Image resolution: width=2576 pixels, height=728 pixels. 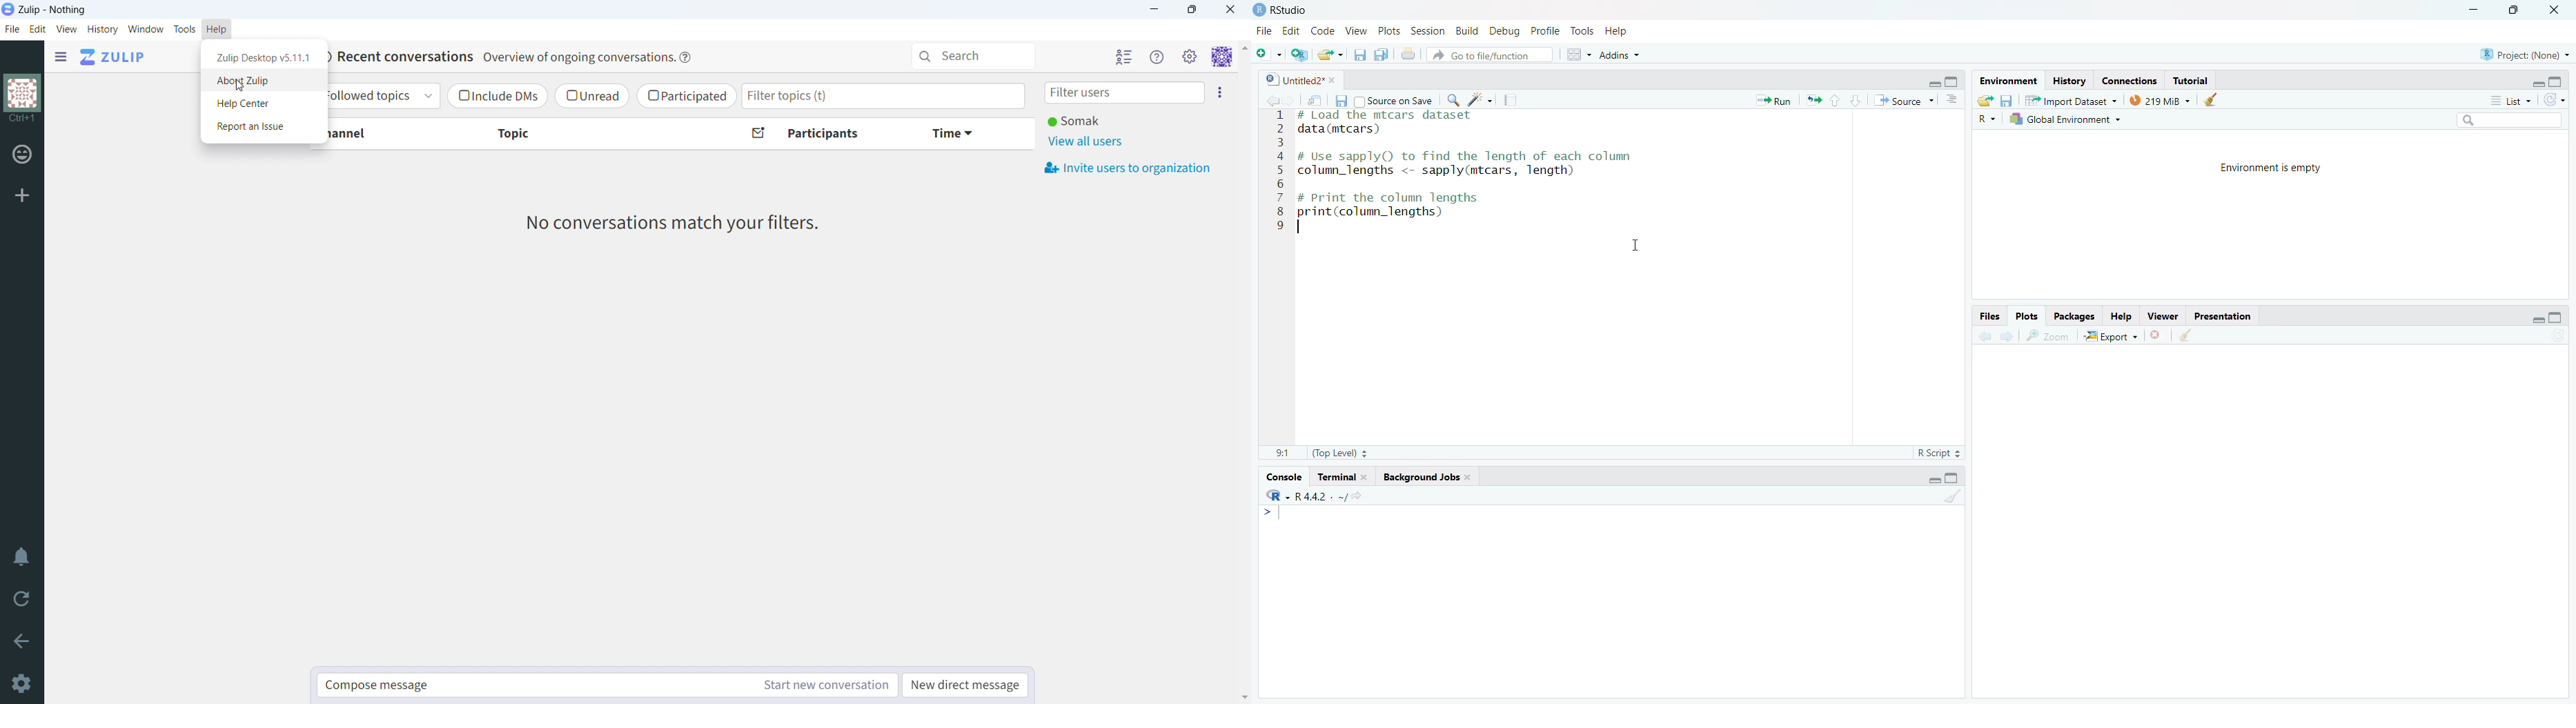 I want to click on Minimize, so click(x=2475, y=11).